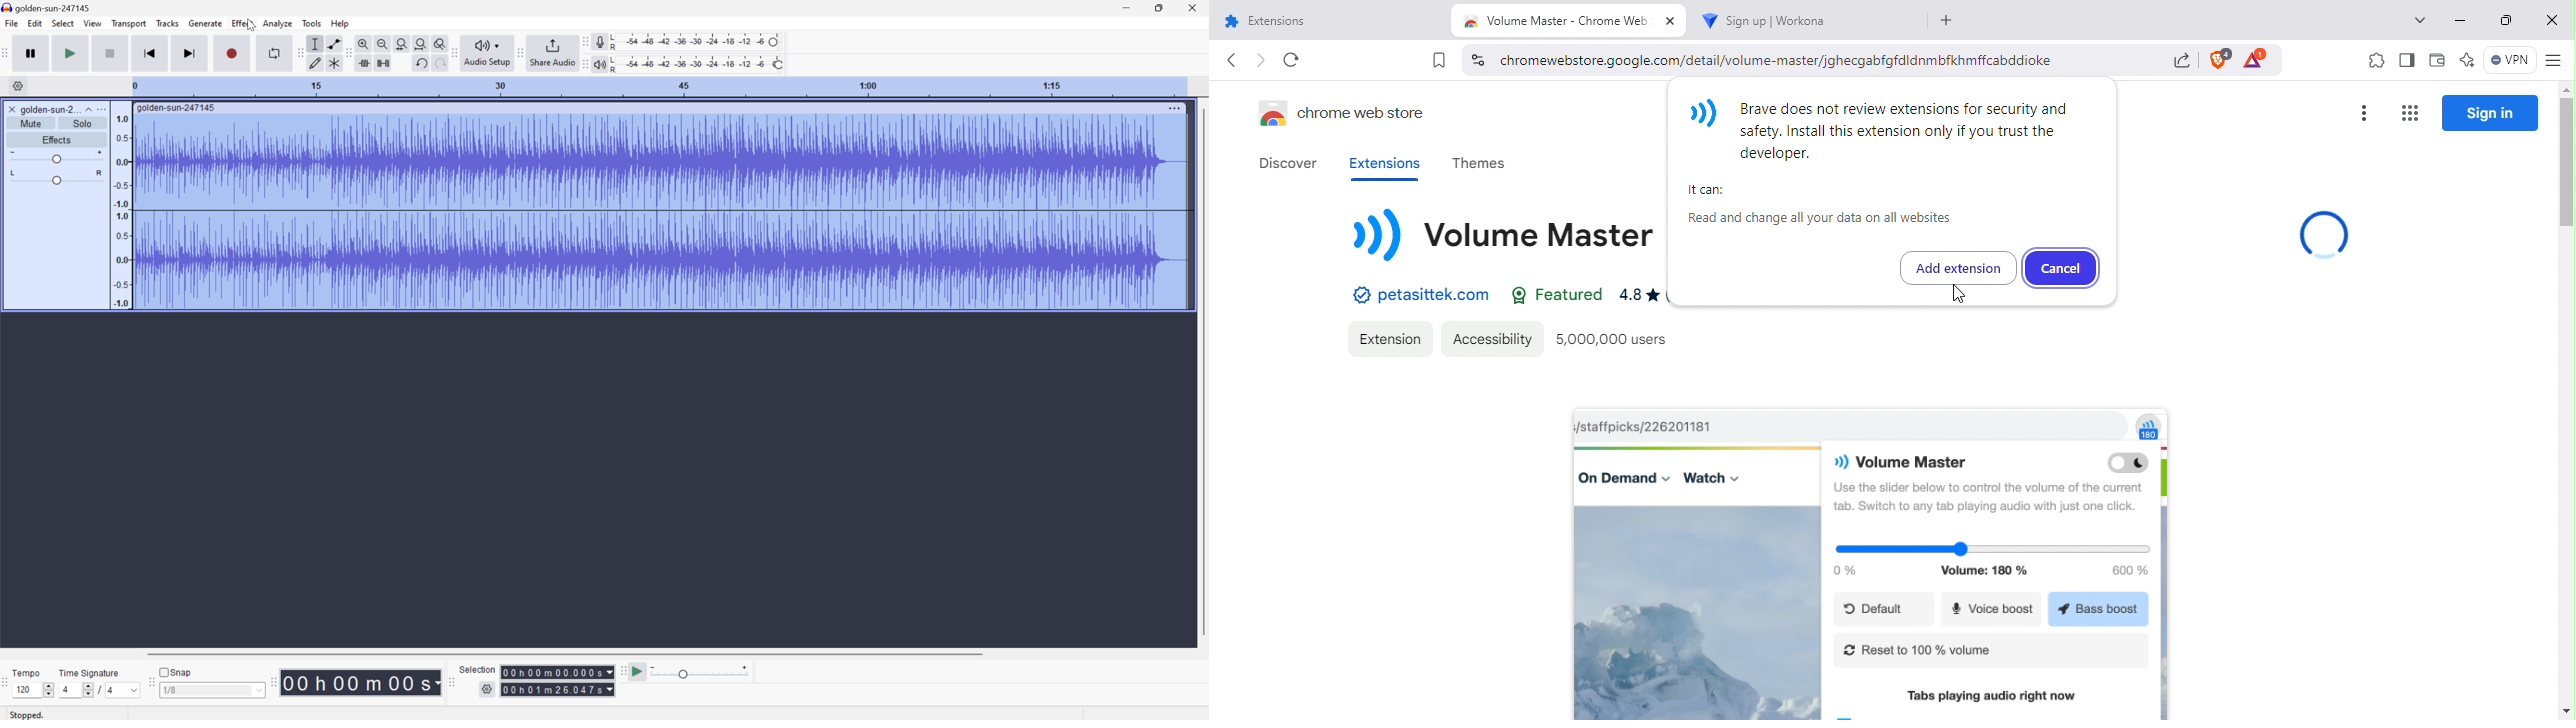 The width and height of the screenshot is (2576, 728). I want to click on Audacity transport toolbar, so click(8, 51).